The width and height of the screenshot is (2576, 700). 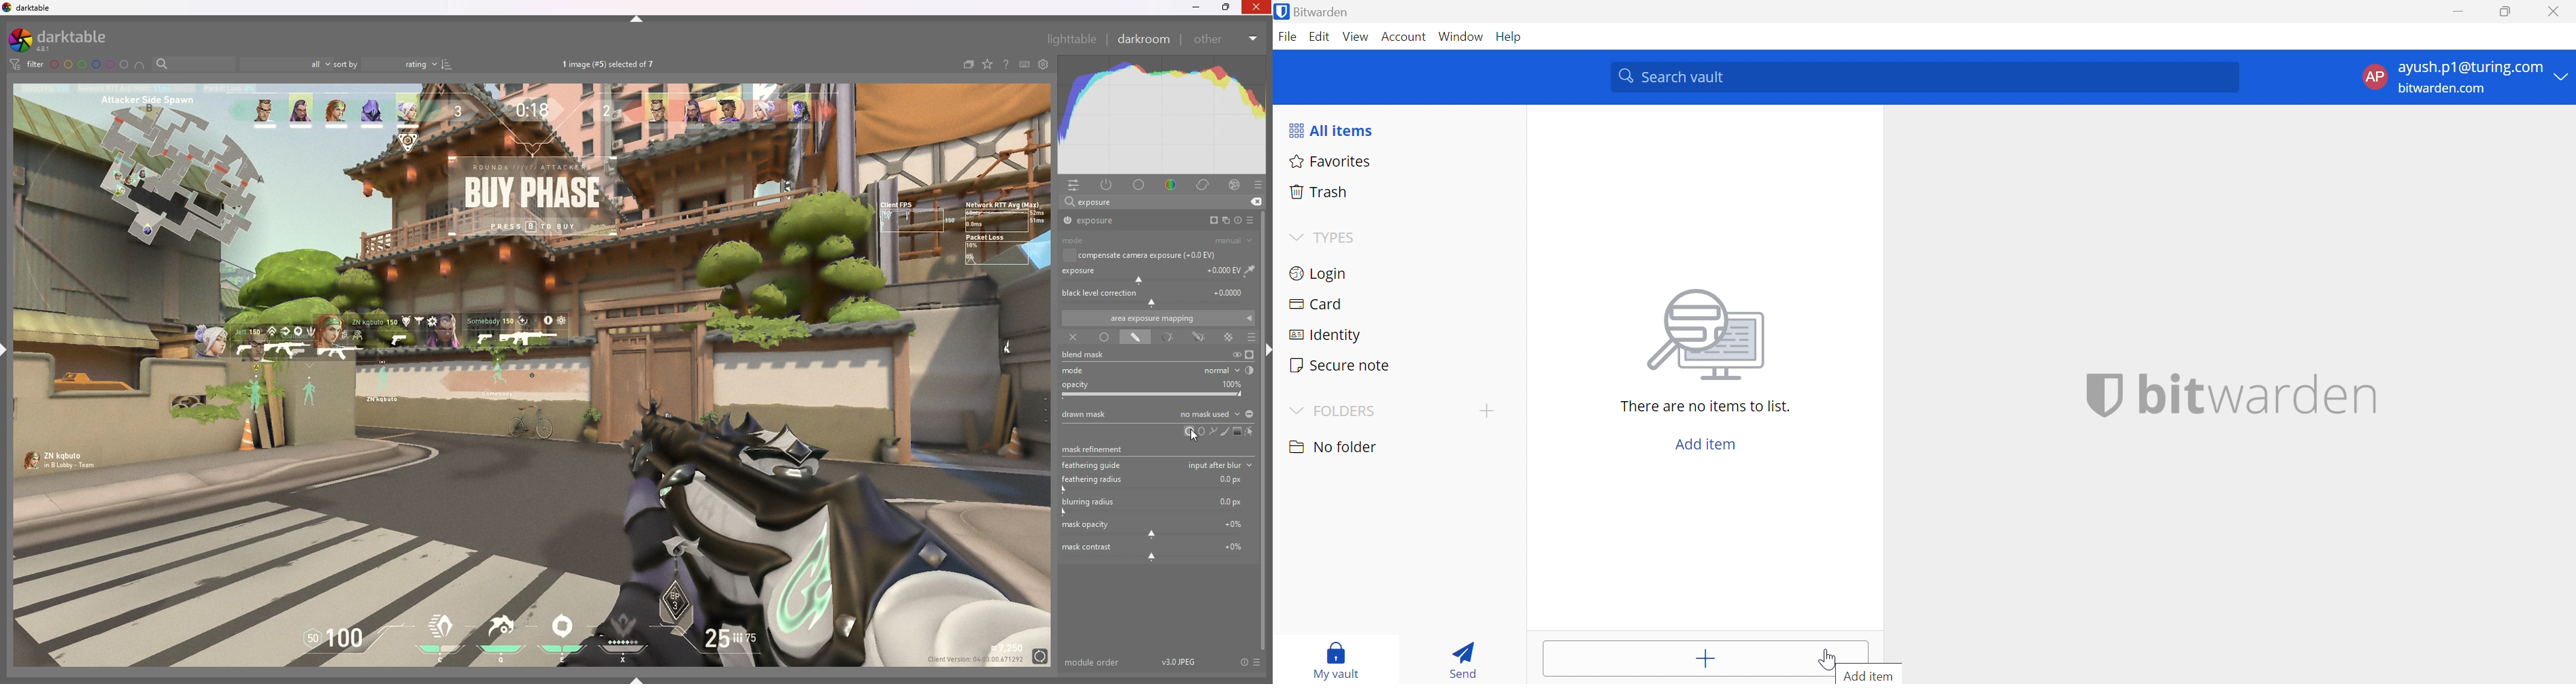 What do you see at coordinates (2236, 394) in the screenshot?
I see `bitwarden` at bounding box center [2236, 394].